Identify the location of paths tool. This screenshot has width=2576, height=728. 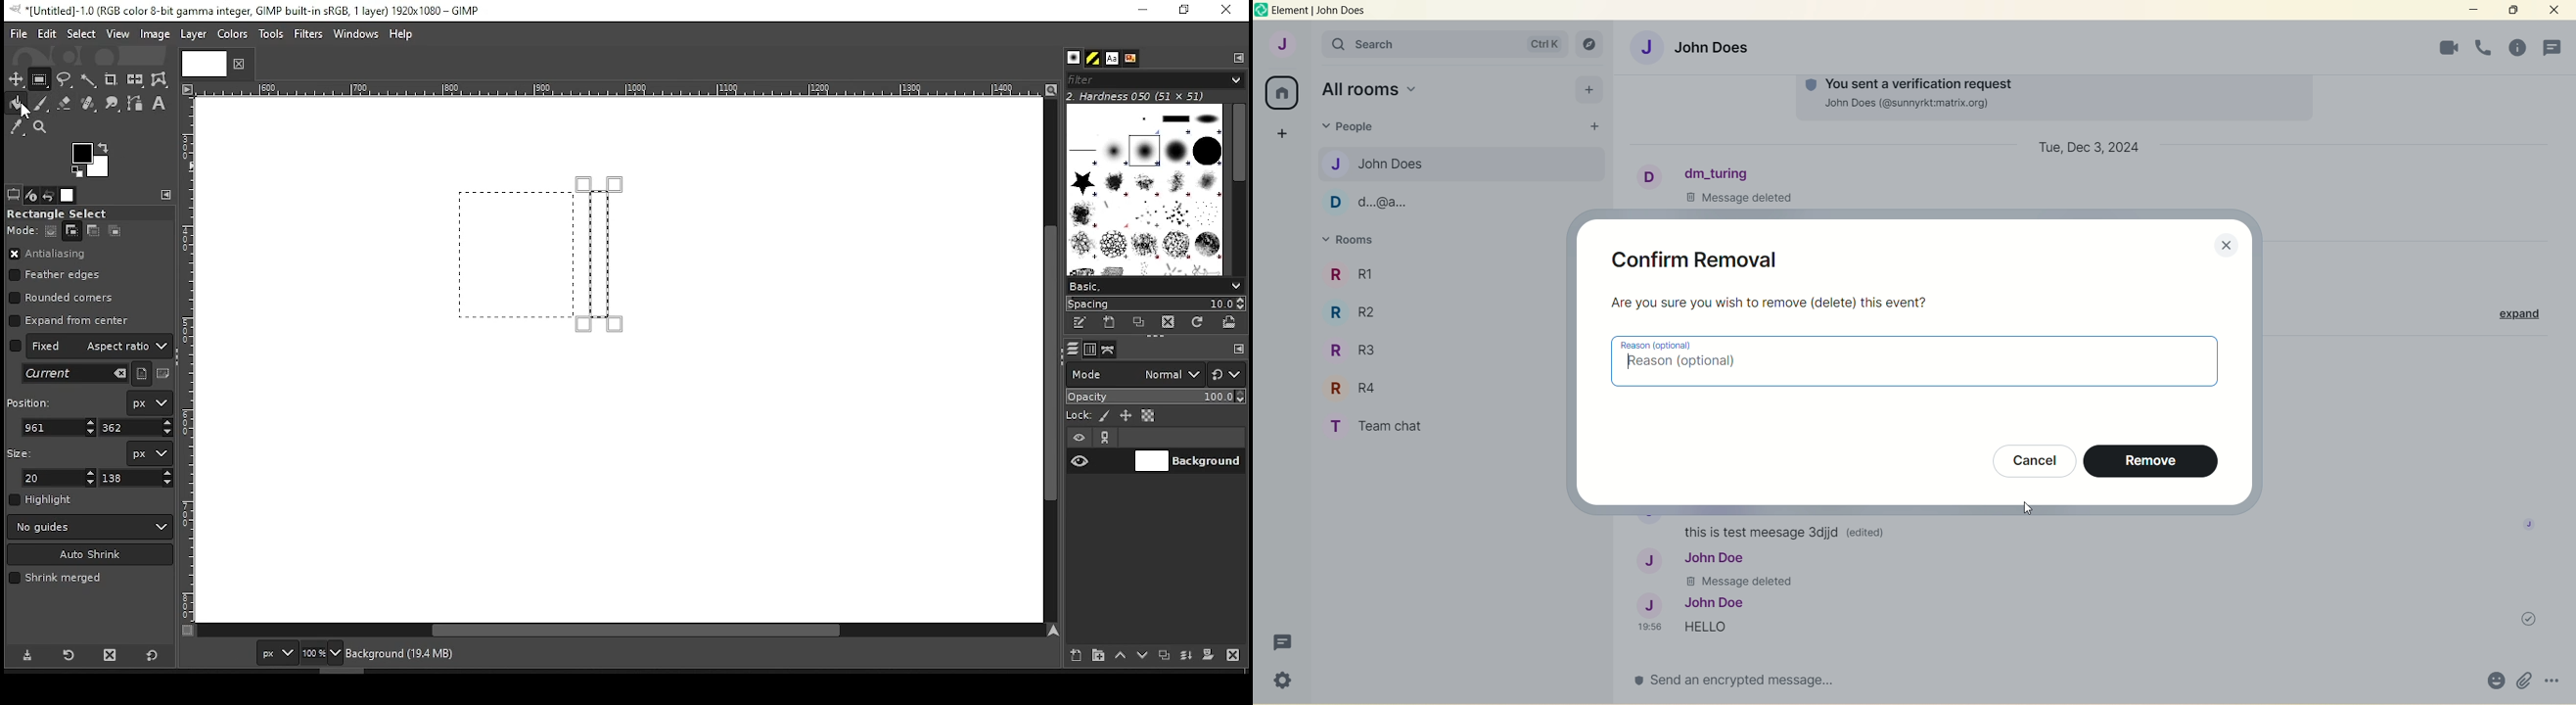
(136, 105).